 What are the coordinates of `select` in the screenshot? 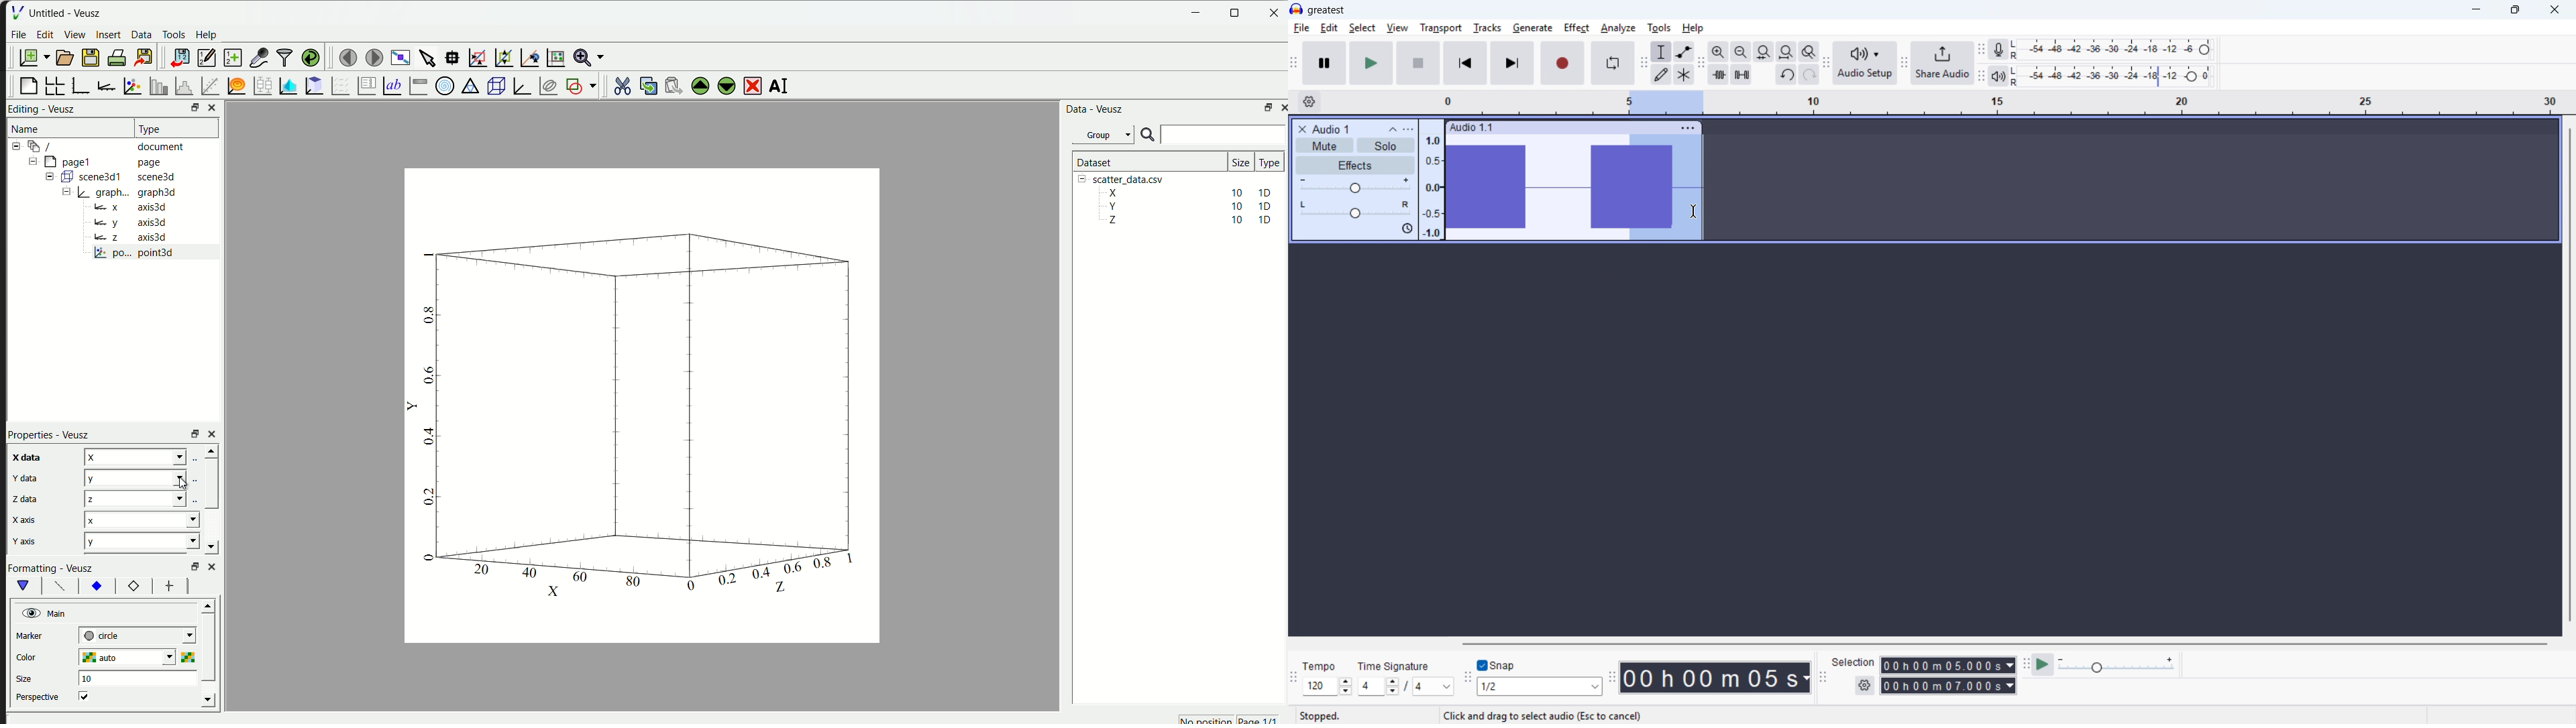 It's located at (1362, 28).